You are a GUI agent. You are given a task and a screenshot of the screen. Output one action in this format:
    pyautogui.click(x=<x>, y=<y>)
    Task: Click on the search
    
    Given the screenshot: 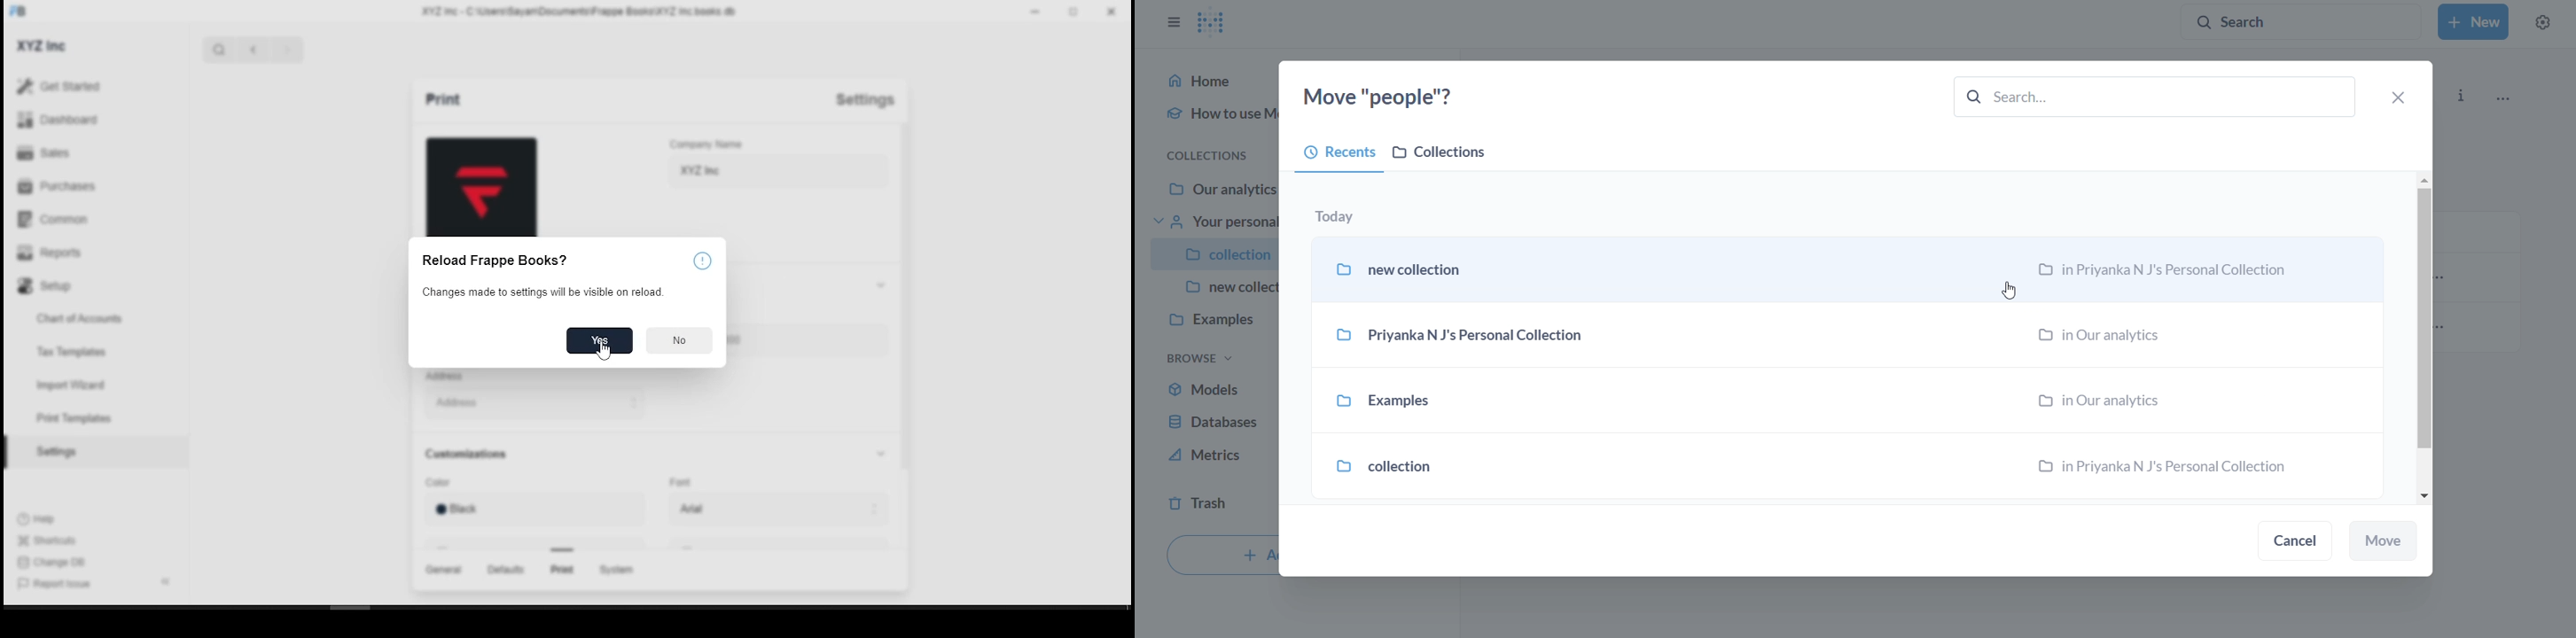 What is the action you would take?
    pyautogui.click(x=2156, y=97)
    